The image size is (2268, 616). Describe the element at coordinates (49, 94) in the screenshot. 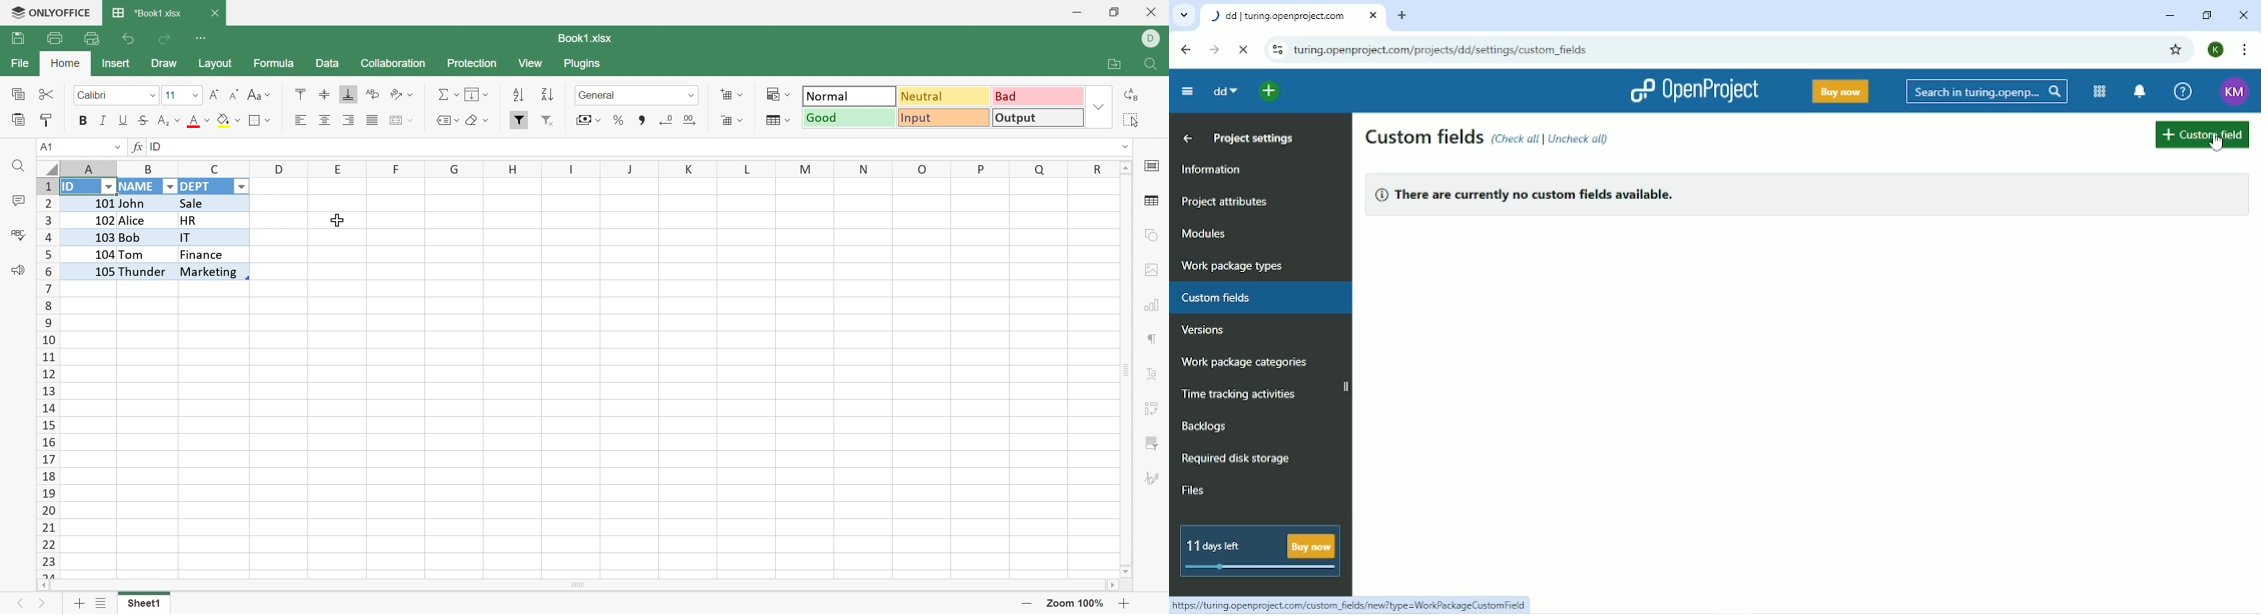

I see `Cut` at that location.